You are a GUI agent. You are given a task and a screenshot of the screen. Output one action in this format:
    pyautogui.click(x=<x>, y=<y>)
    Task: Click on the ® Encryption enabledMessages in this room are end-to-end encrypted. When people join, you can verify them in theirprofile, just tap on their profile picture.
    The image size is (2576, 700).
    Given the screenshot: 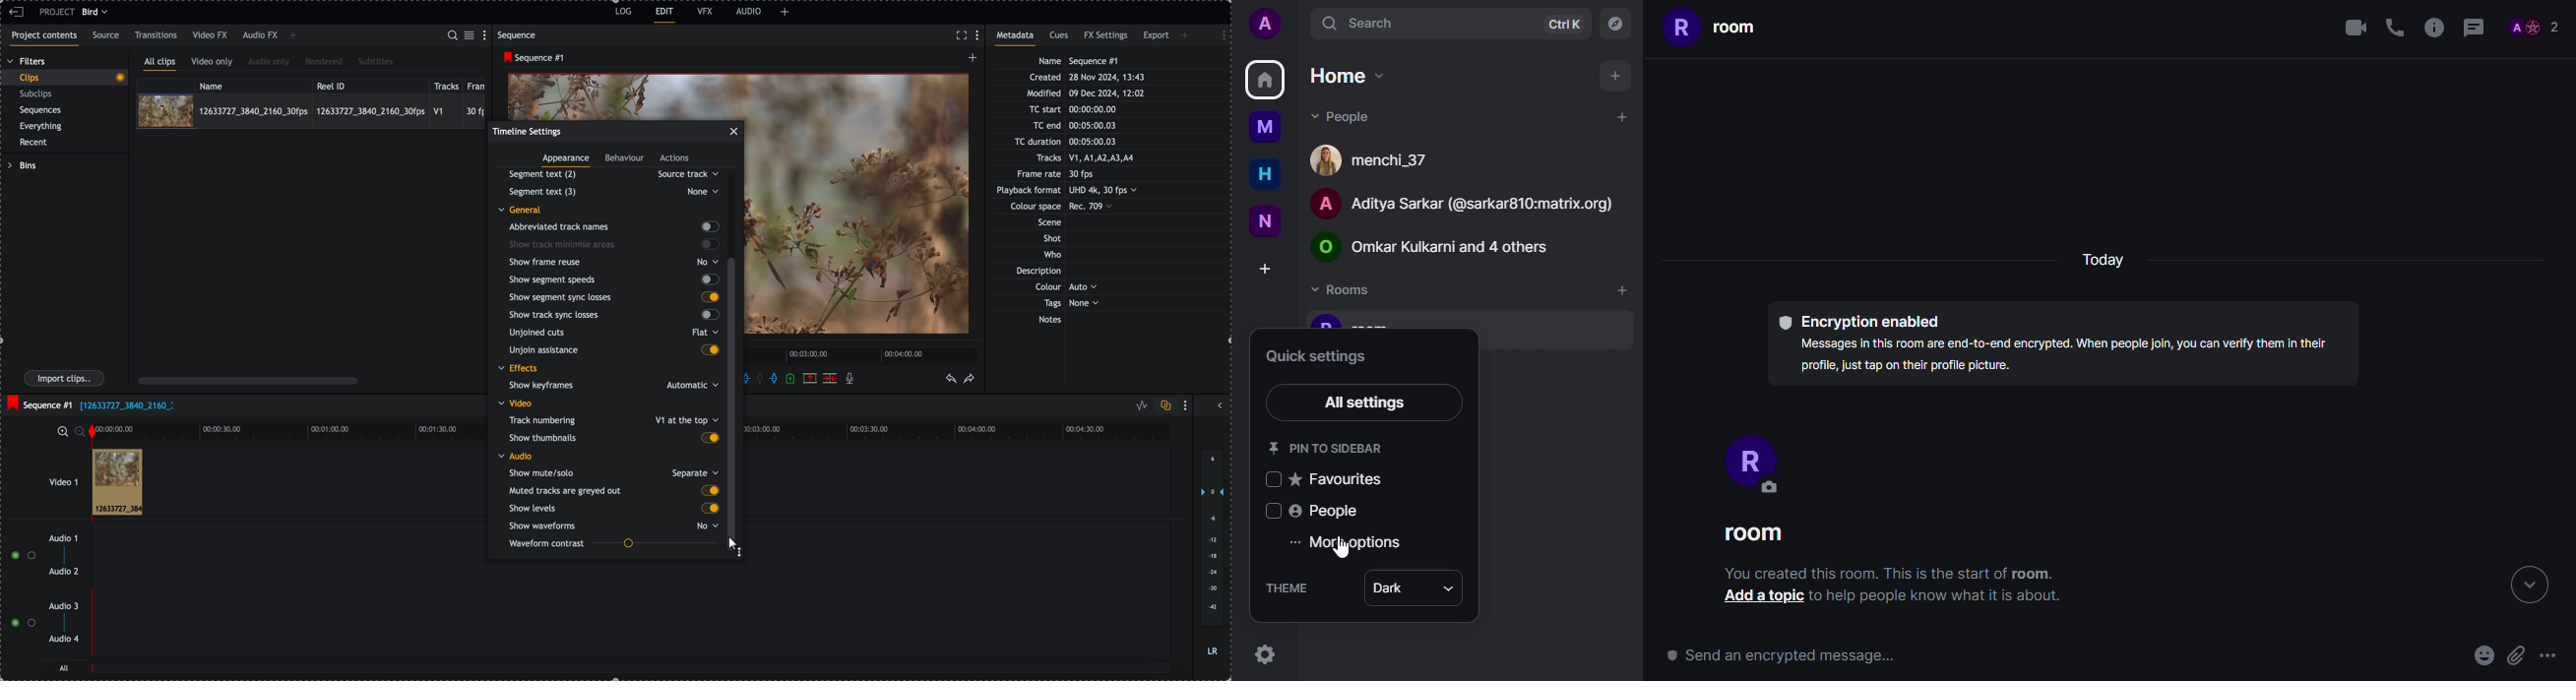 What is the action you would take?
    pyautogui.click(x=2058, y=342)
    